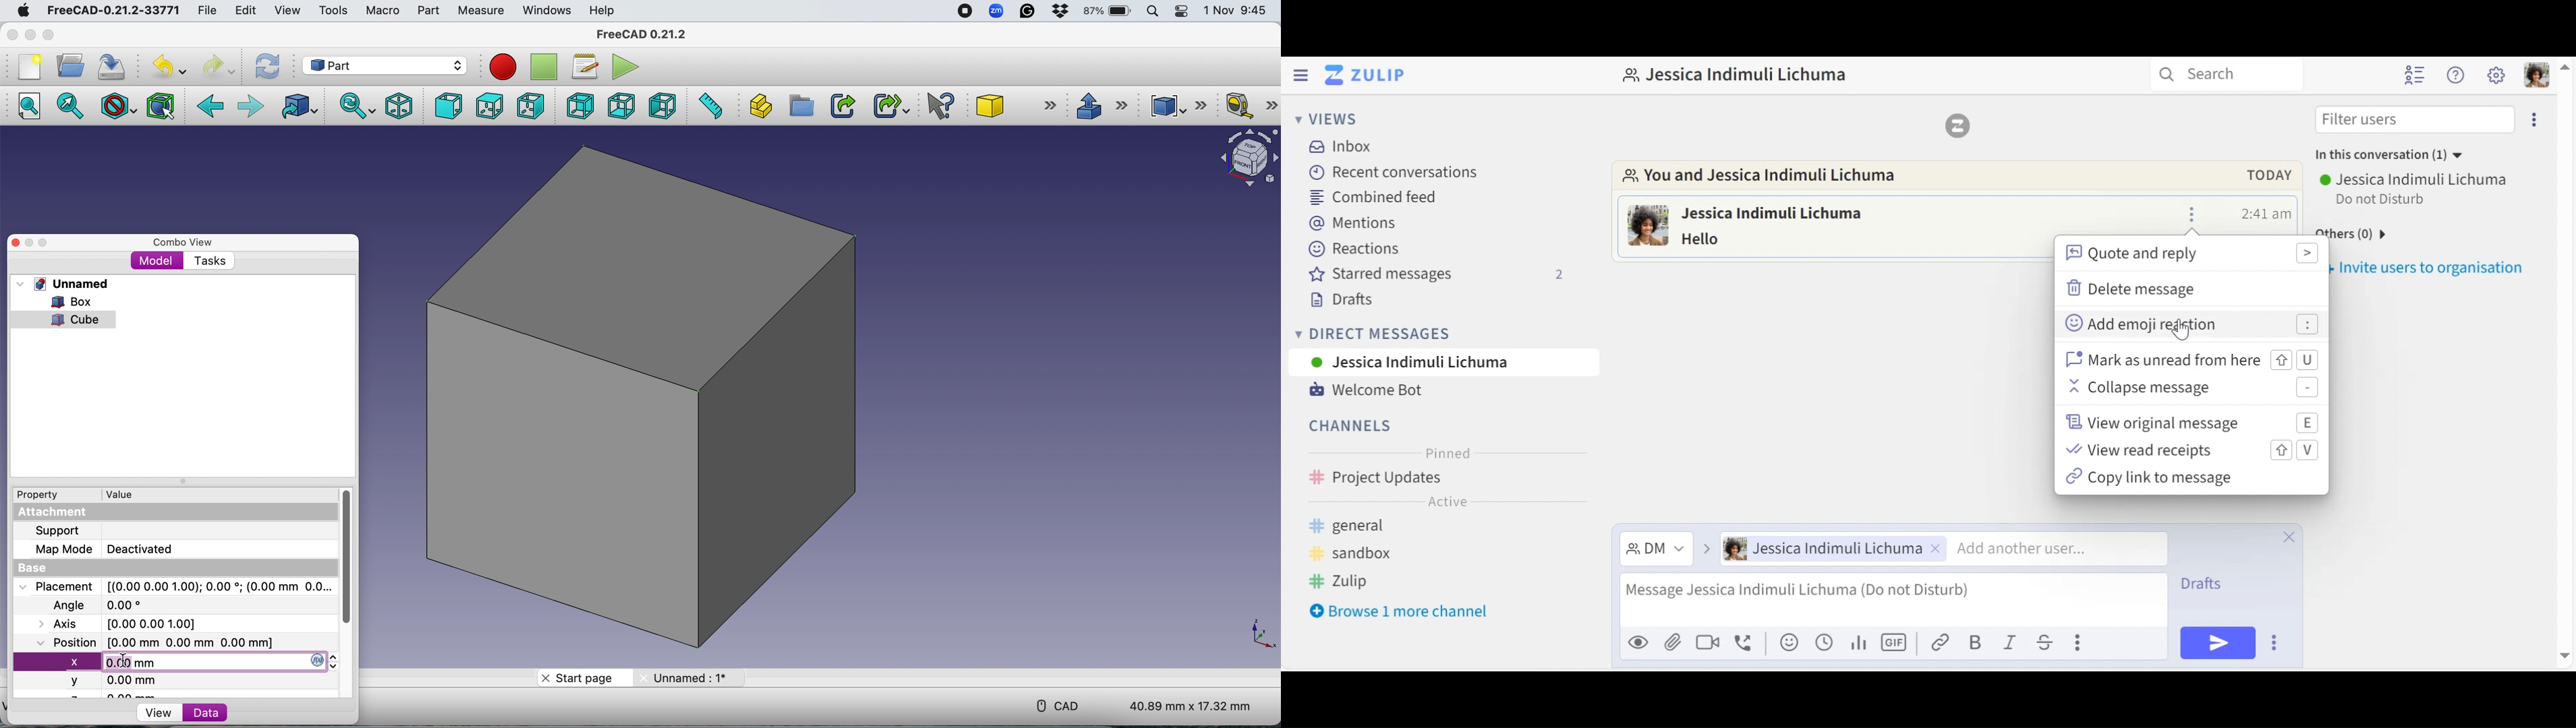 This screenshot has width=2576, height=728. What do you see at coordinates (483, 12) in the screenshot?
I see `Measure` at bounding box center [483, 12].